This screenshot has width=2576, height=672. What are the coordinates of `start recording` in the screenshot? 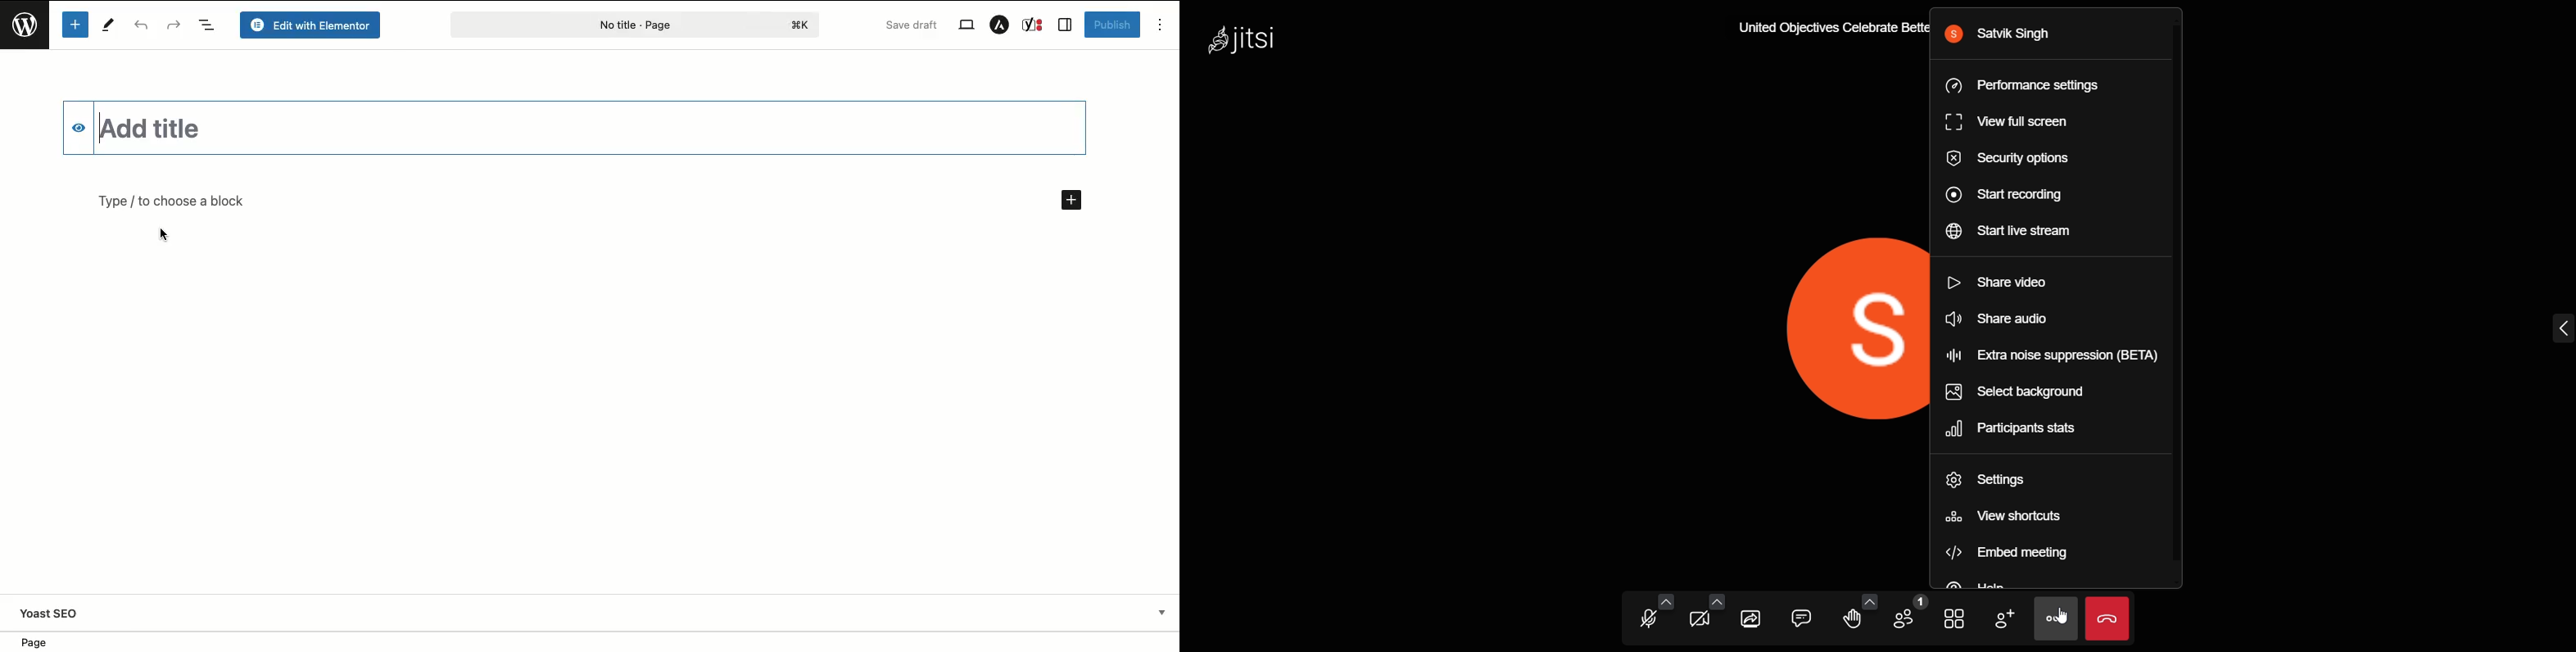 It's located at (2015, 194).